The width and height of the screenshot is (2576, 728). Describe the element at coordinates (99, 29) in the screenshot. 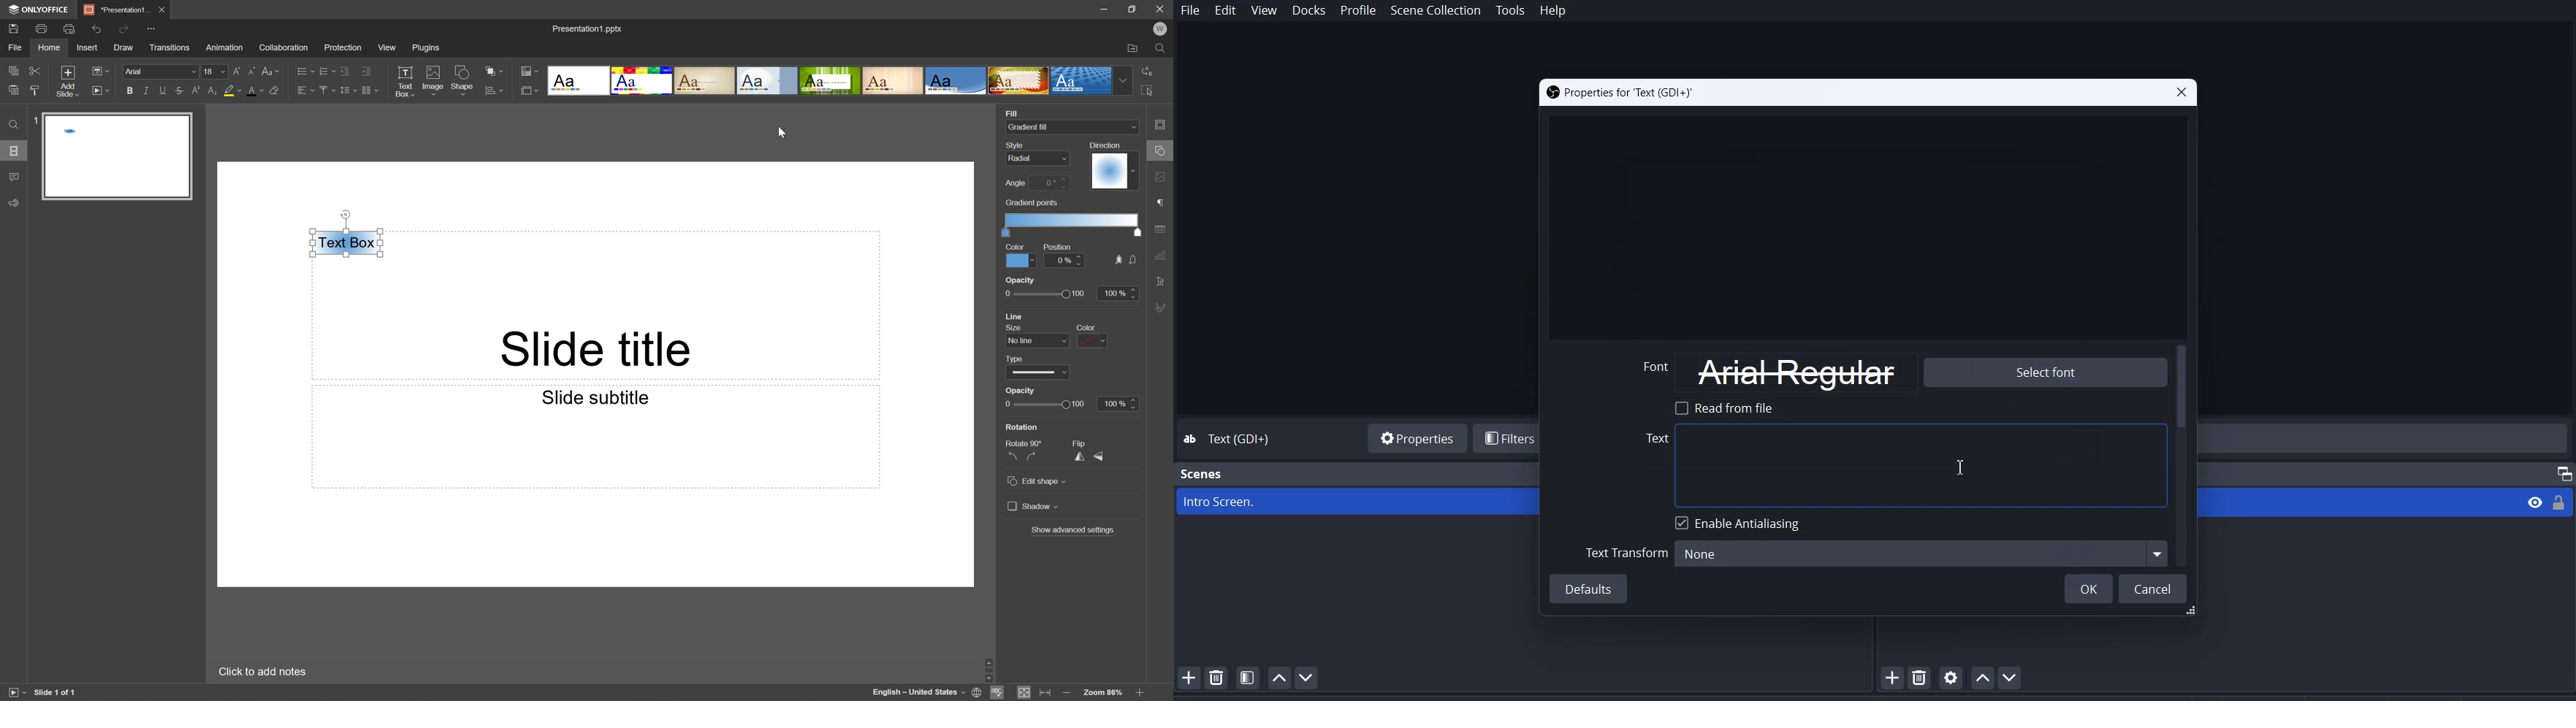

I see `Undo` at that location.